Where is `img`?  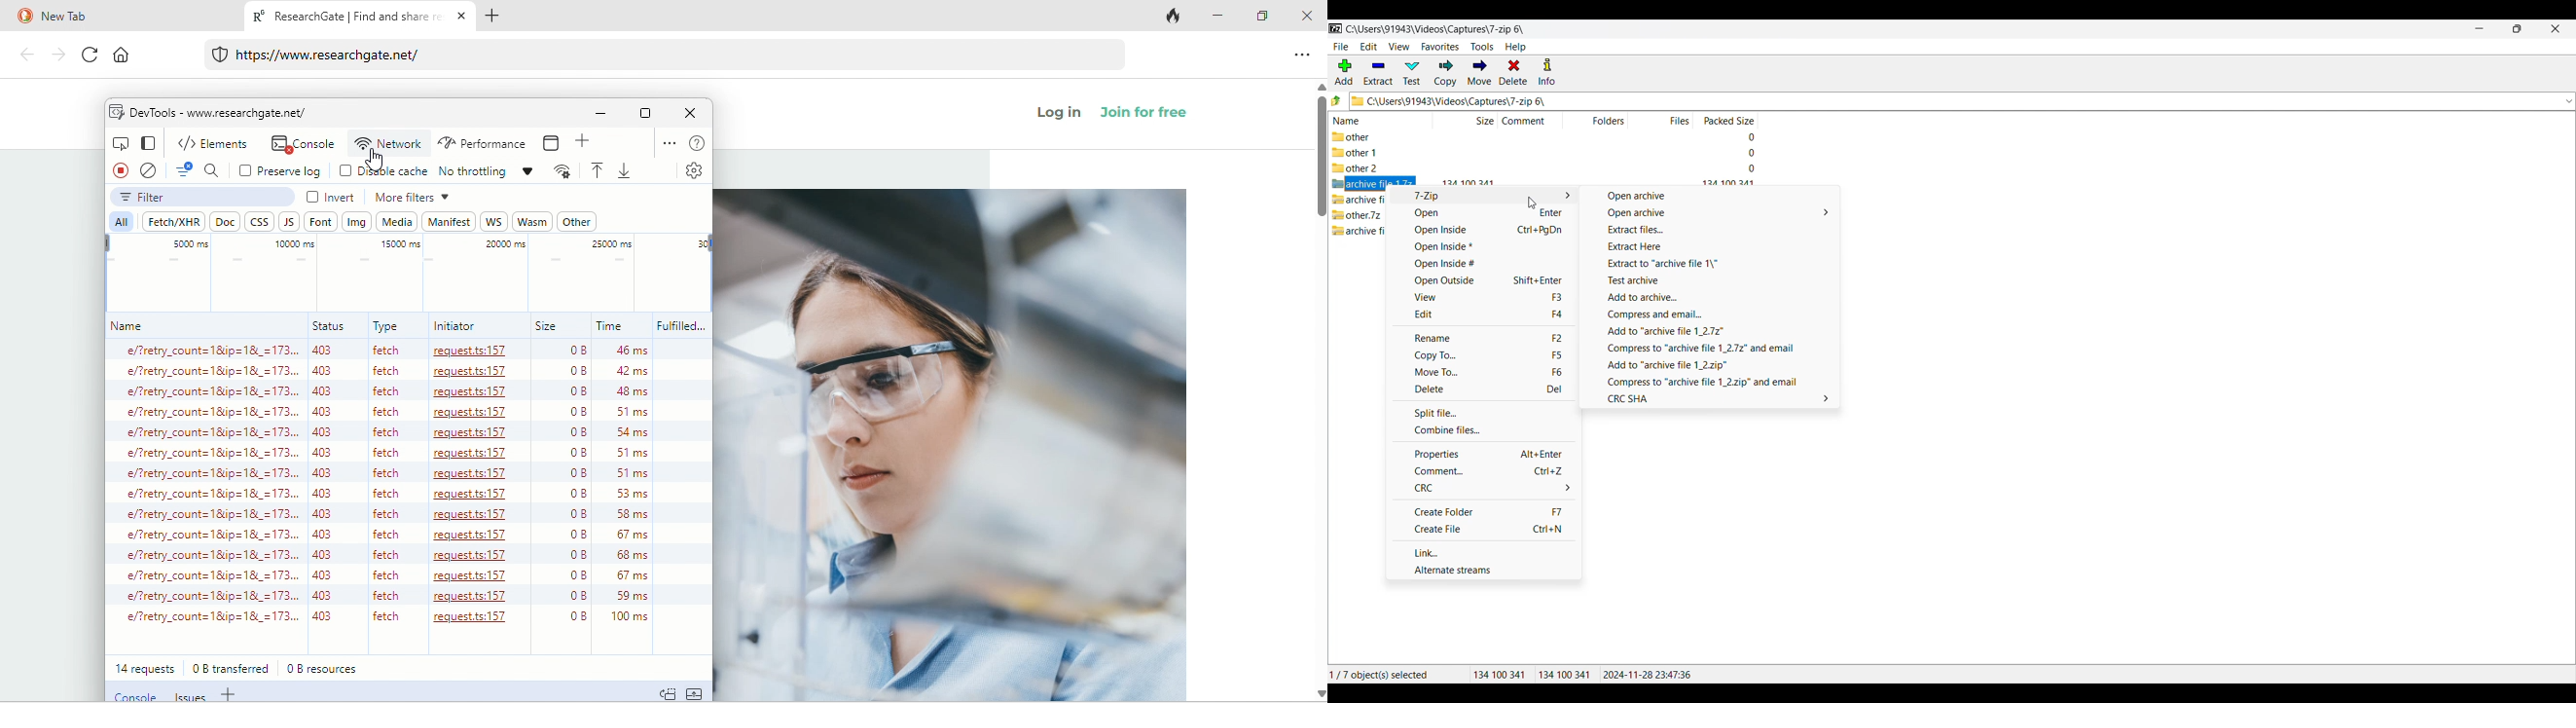 img is located at coordinates (357, 221).